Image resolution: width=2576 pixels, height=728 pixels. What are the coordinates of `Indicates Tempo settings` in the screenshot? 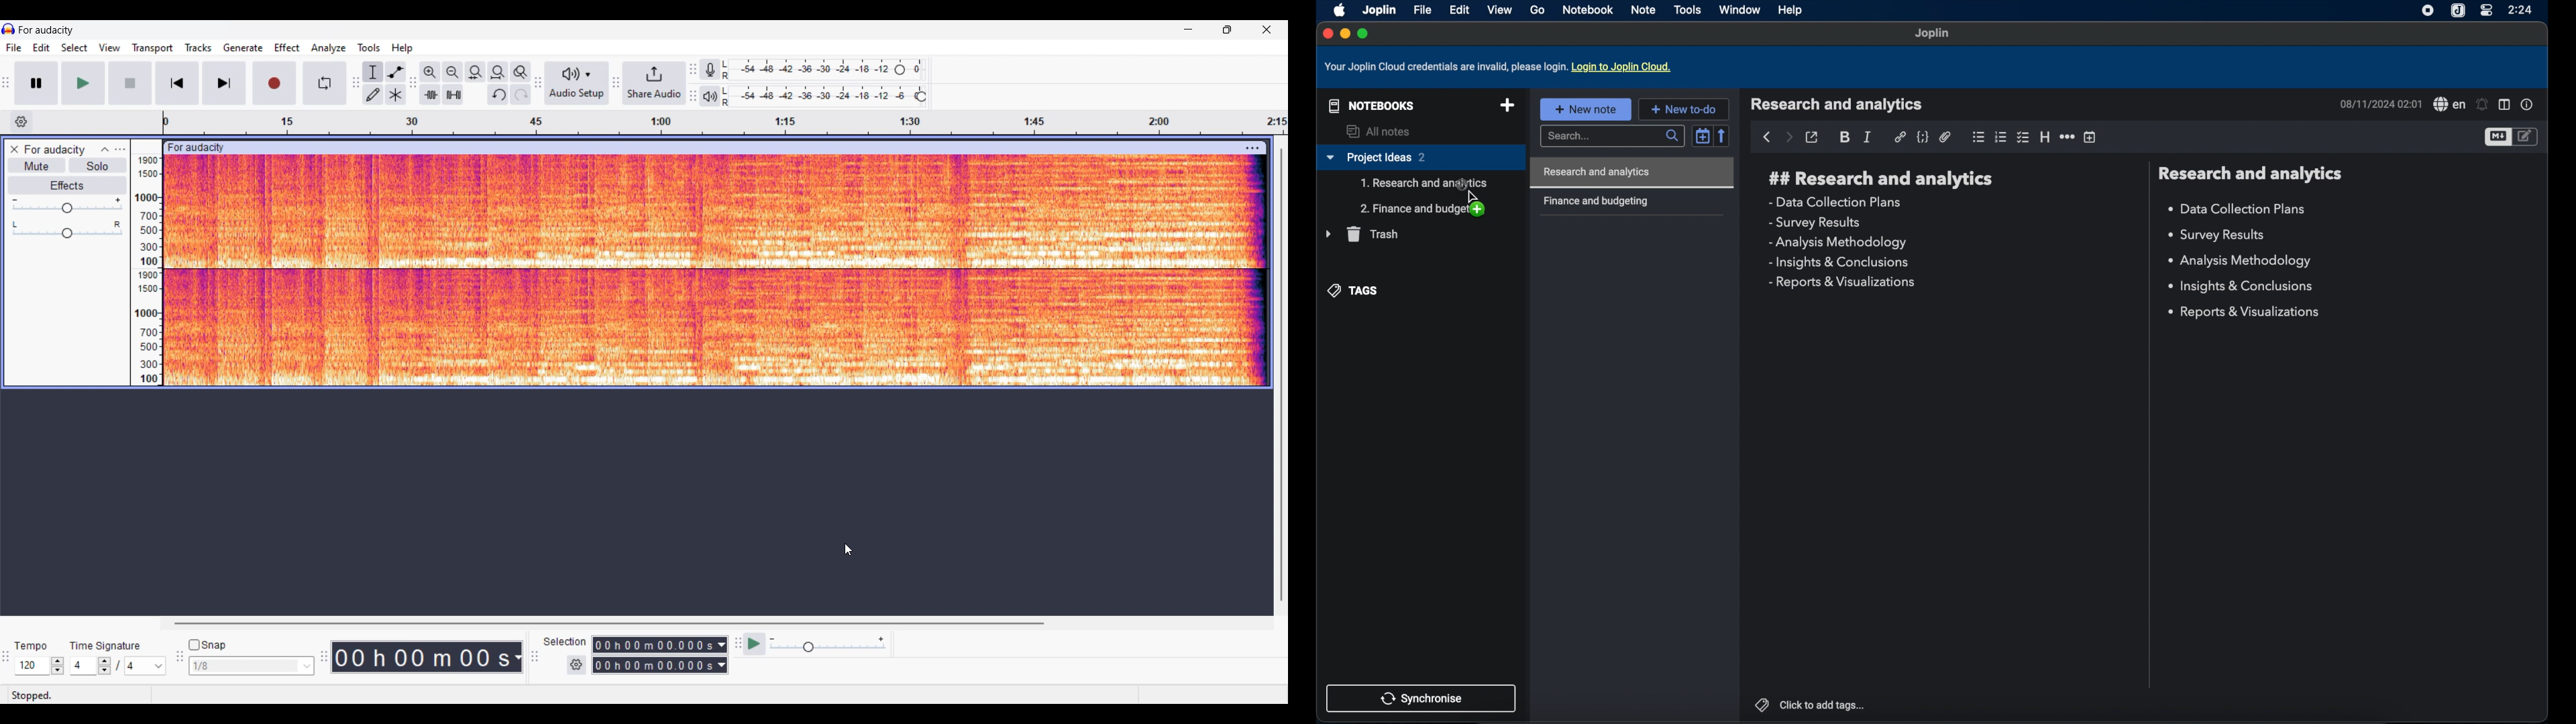 It's located at (32, 646).